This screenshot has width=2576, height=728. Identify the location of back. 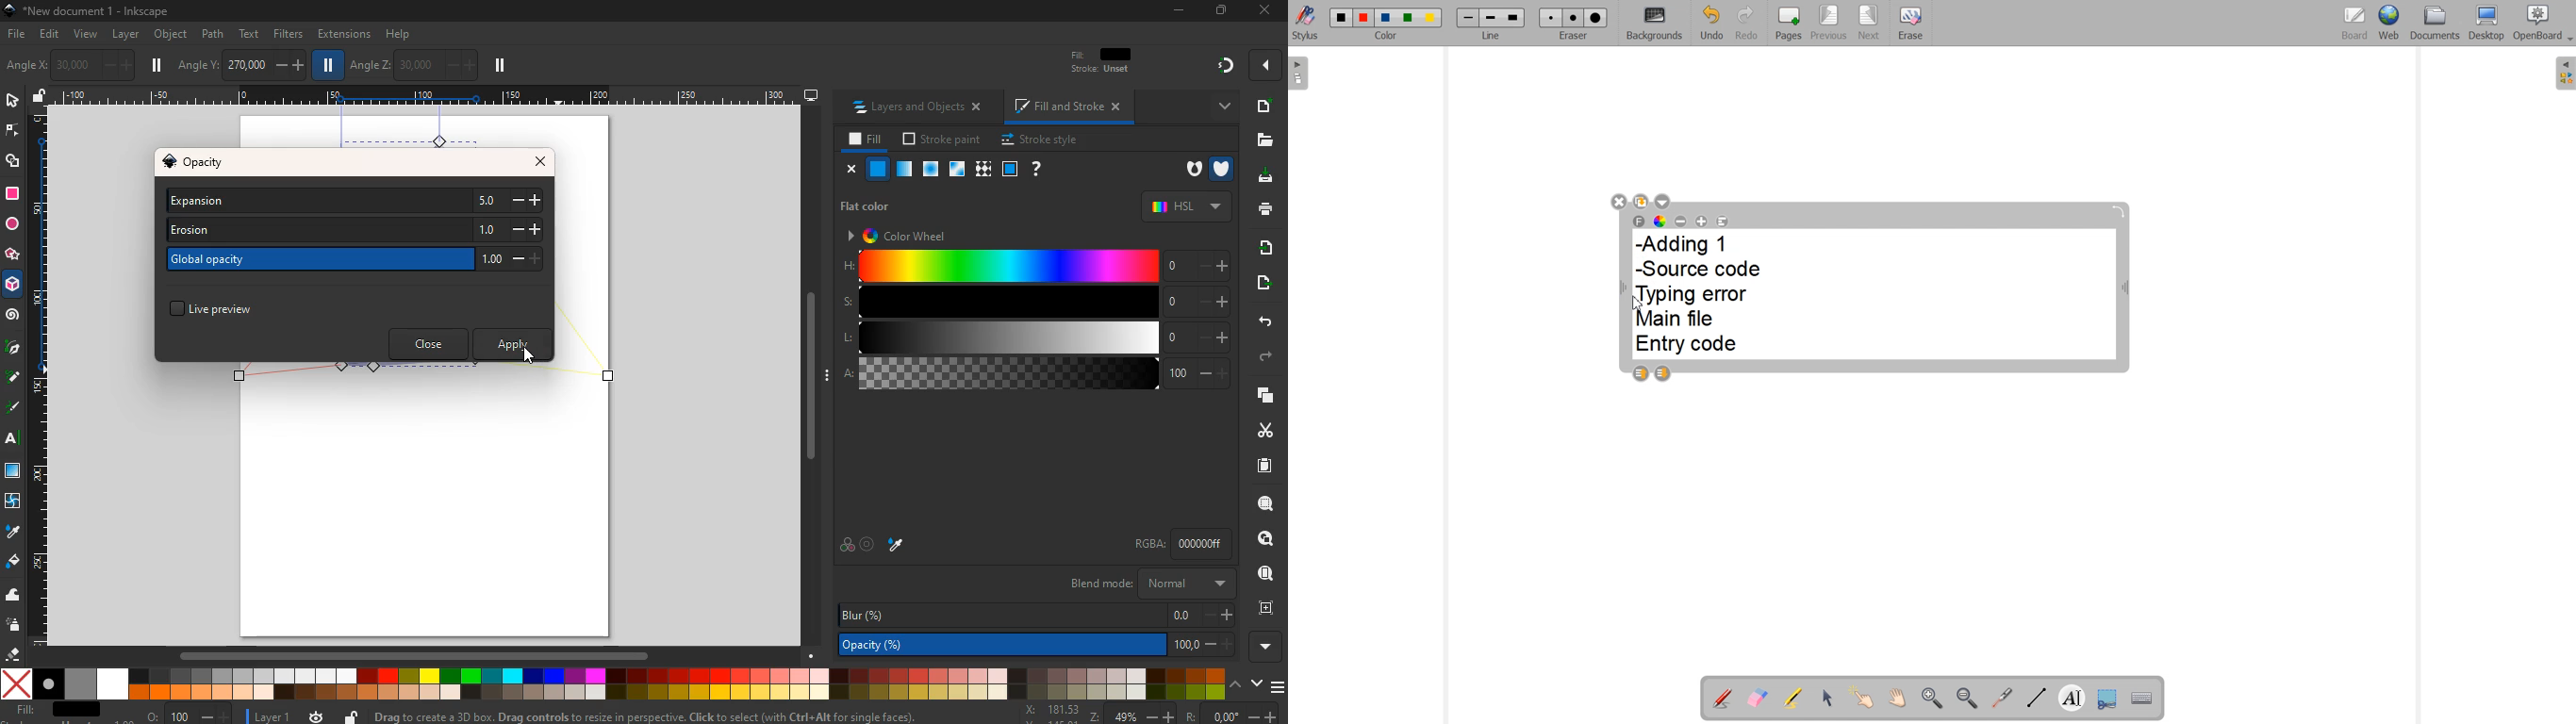
(1263, 321).